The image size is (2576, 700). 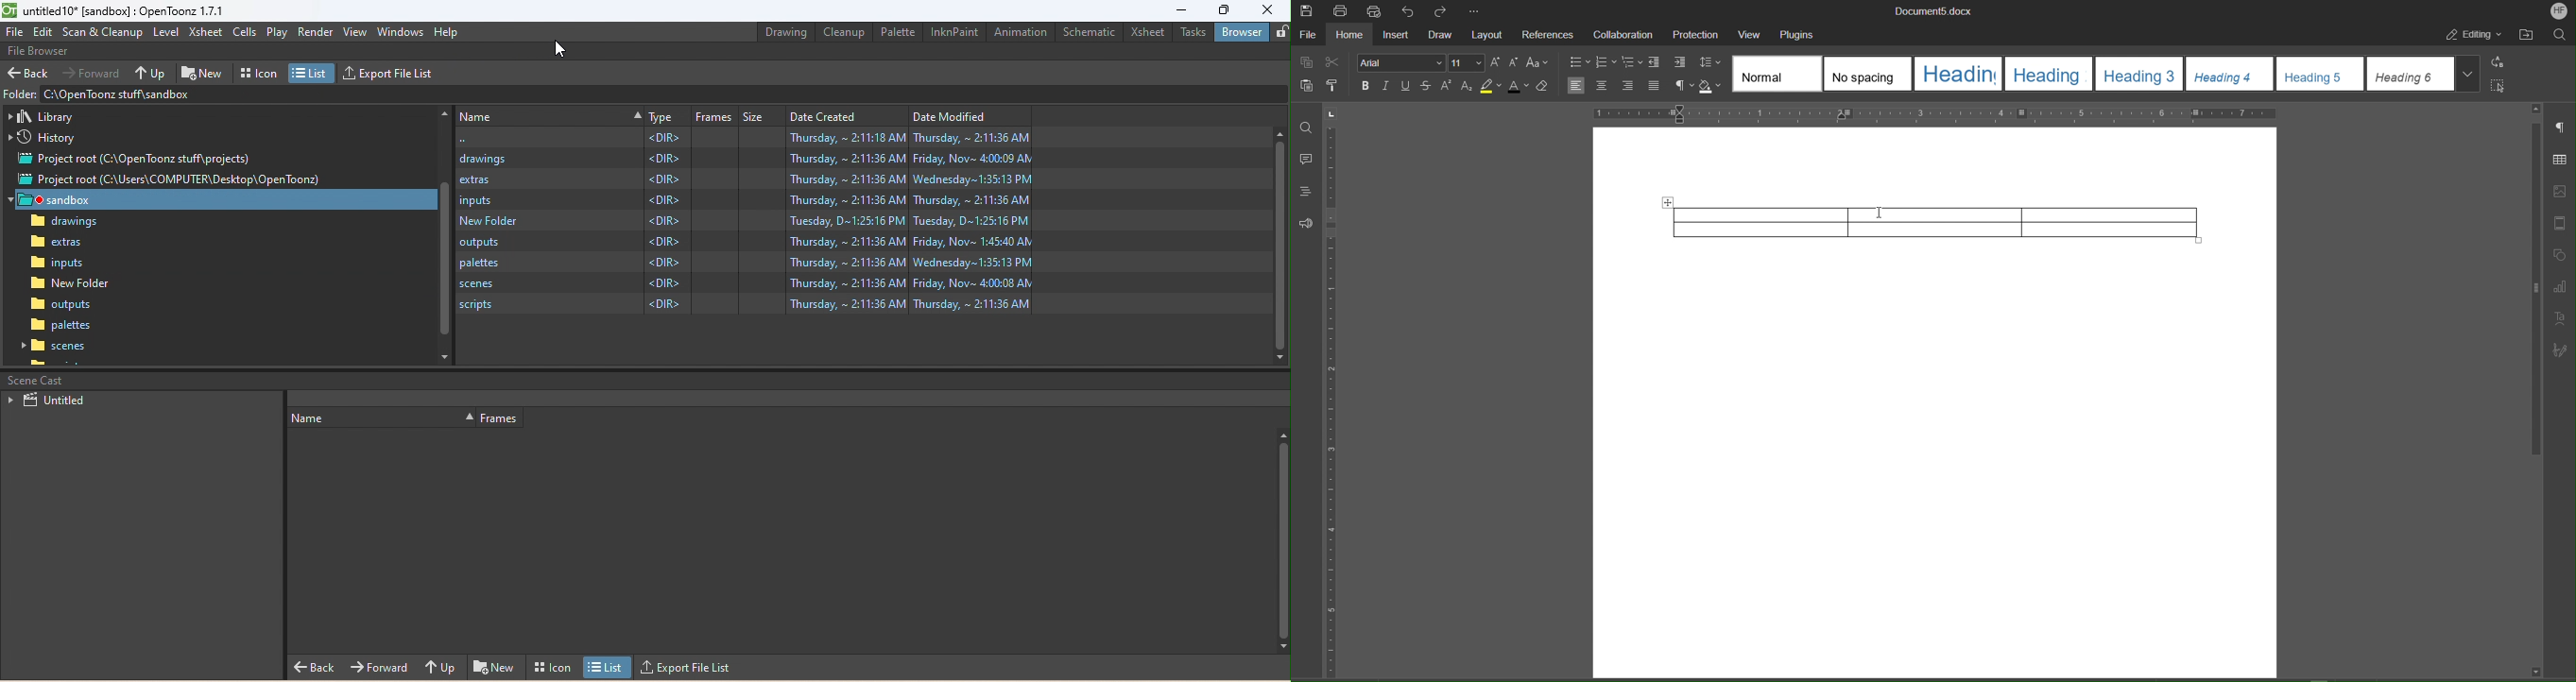 I want to click on Xsheet, so click(x=207, y=34).